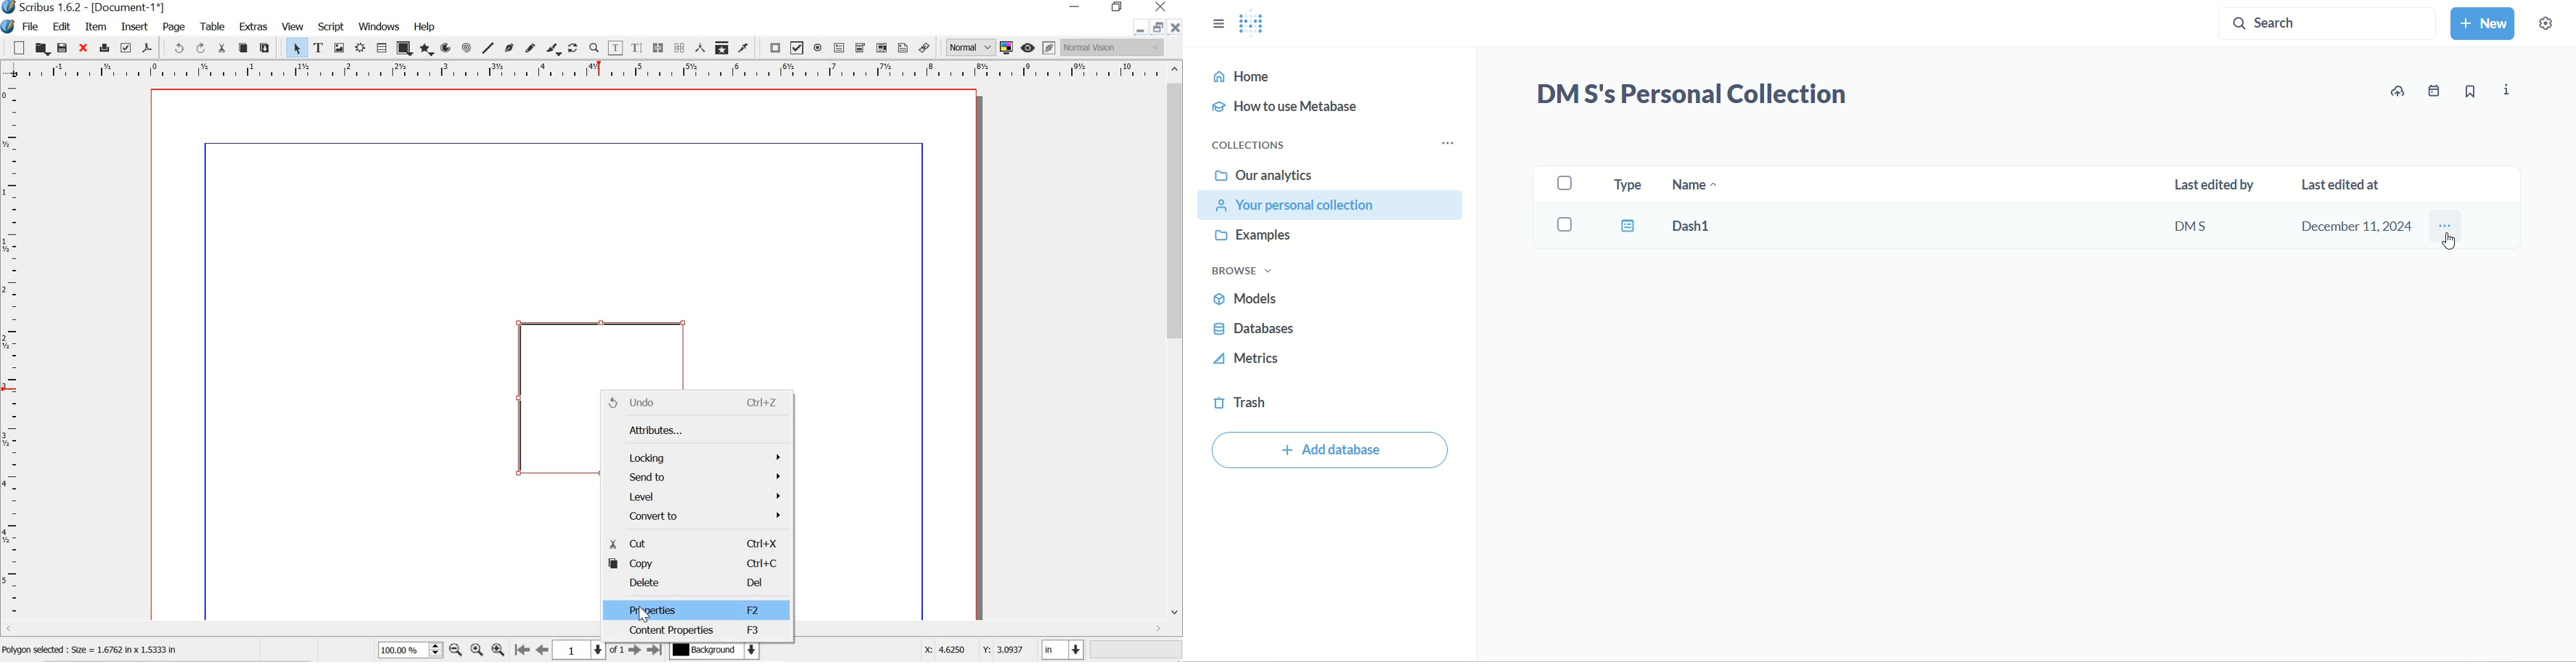 Image resolution: width=2576 pixels, height=672 pixels. Describe the element at coordinates (175, 27) in the screenshot. I see `PAGE` at that location.